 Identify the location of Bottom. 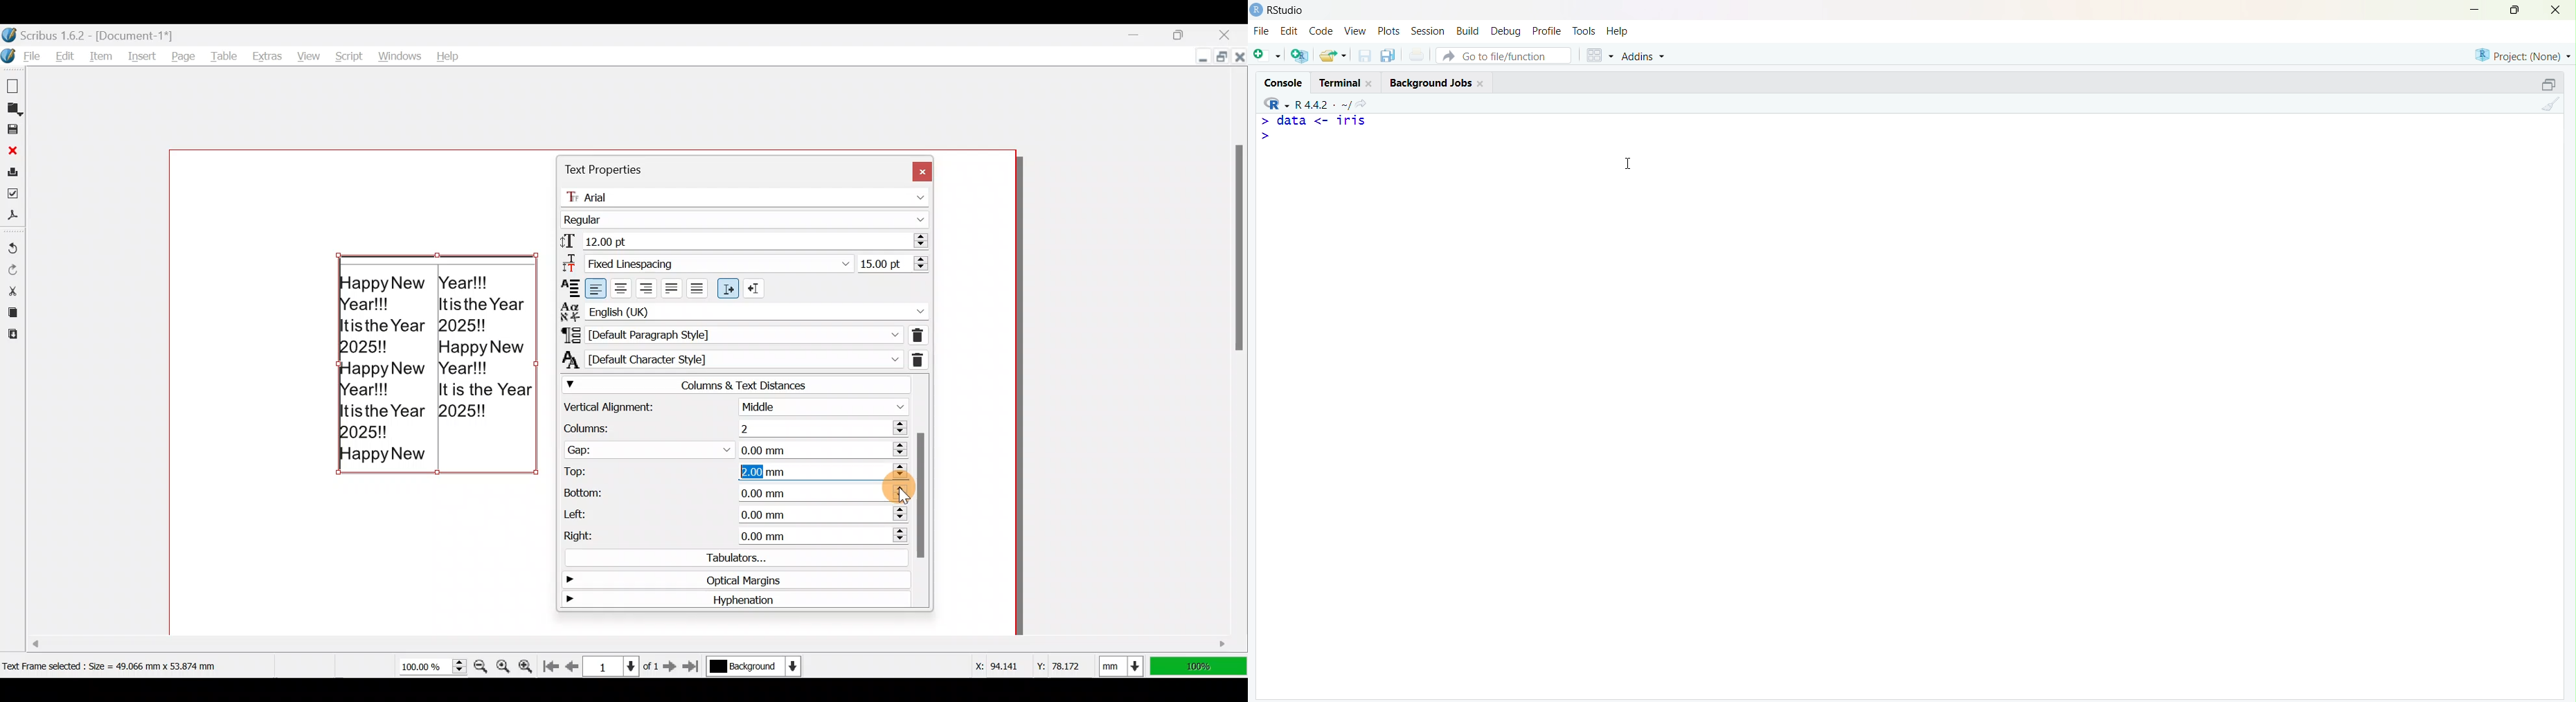
(707, 489).